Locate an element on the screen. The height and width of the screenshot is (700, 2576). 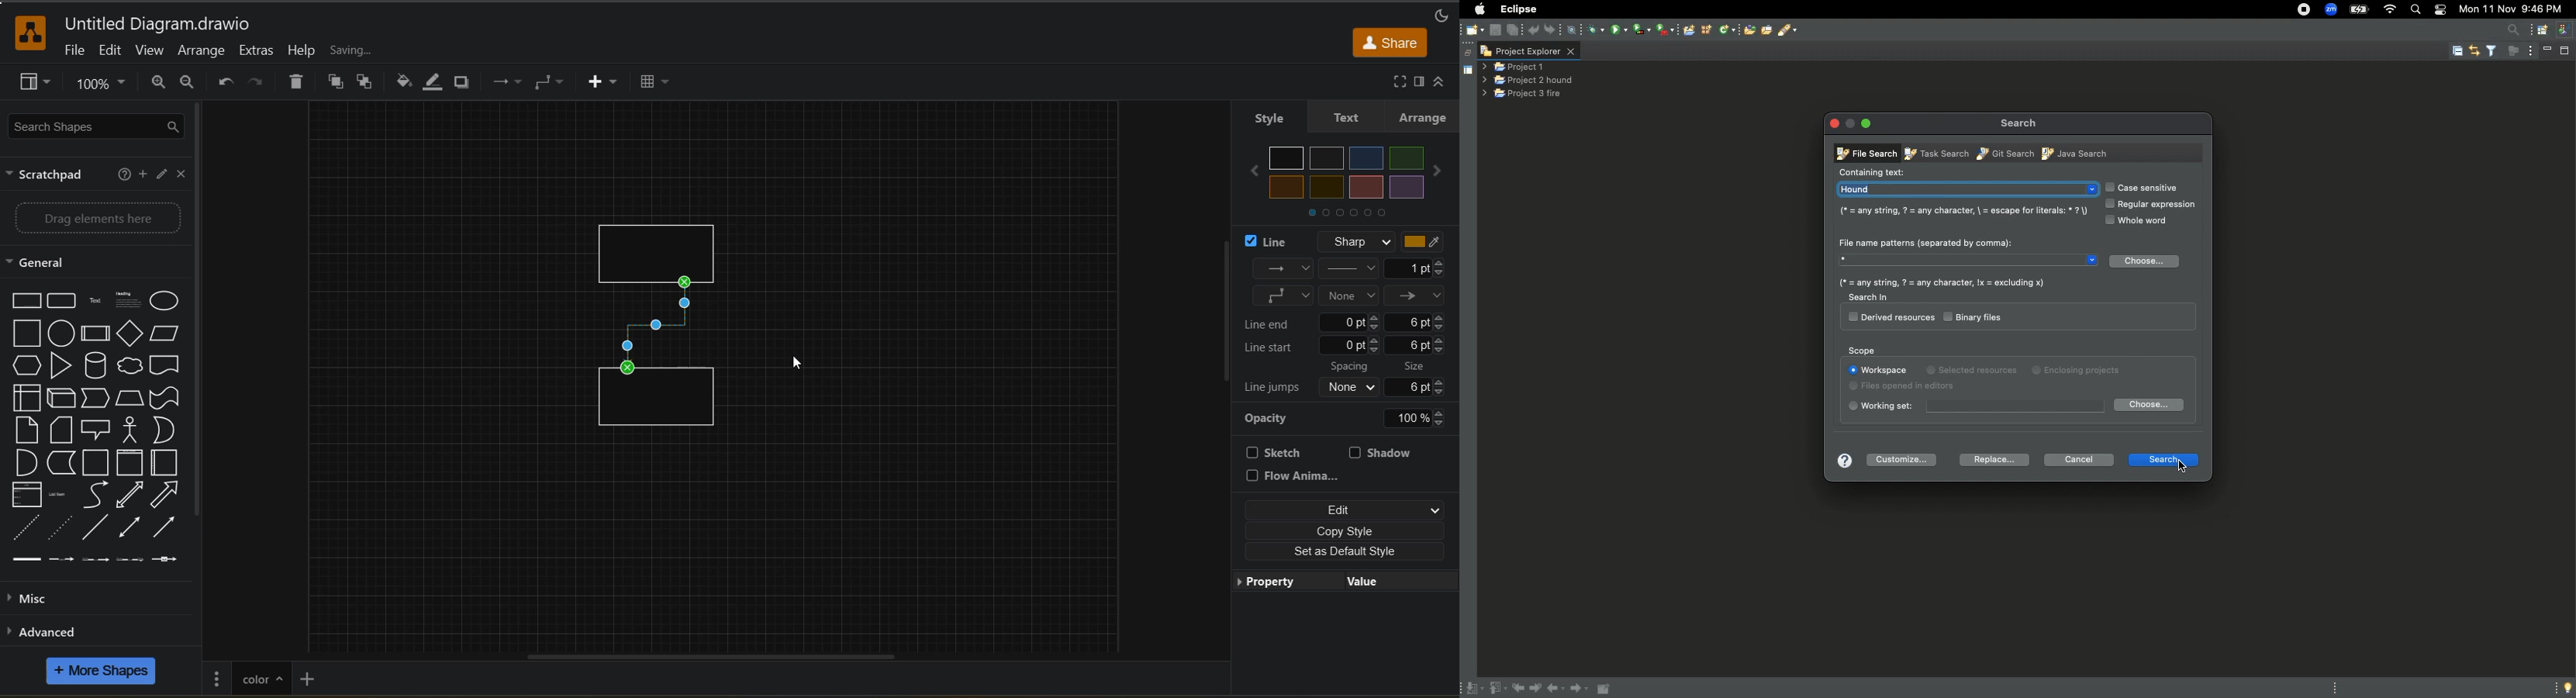
Dashed Line is located at coordinates (23, 528).